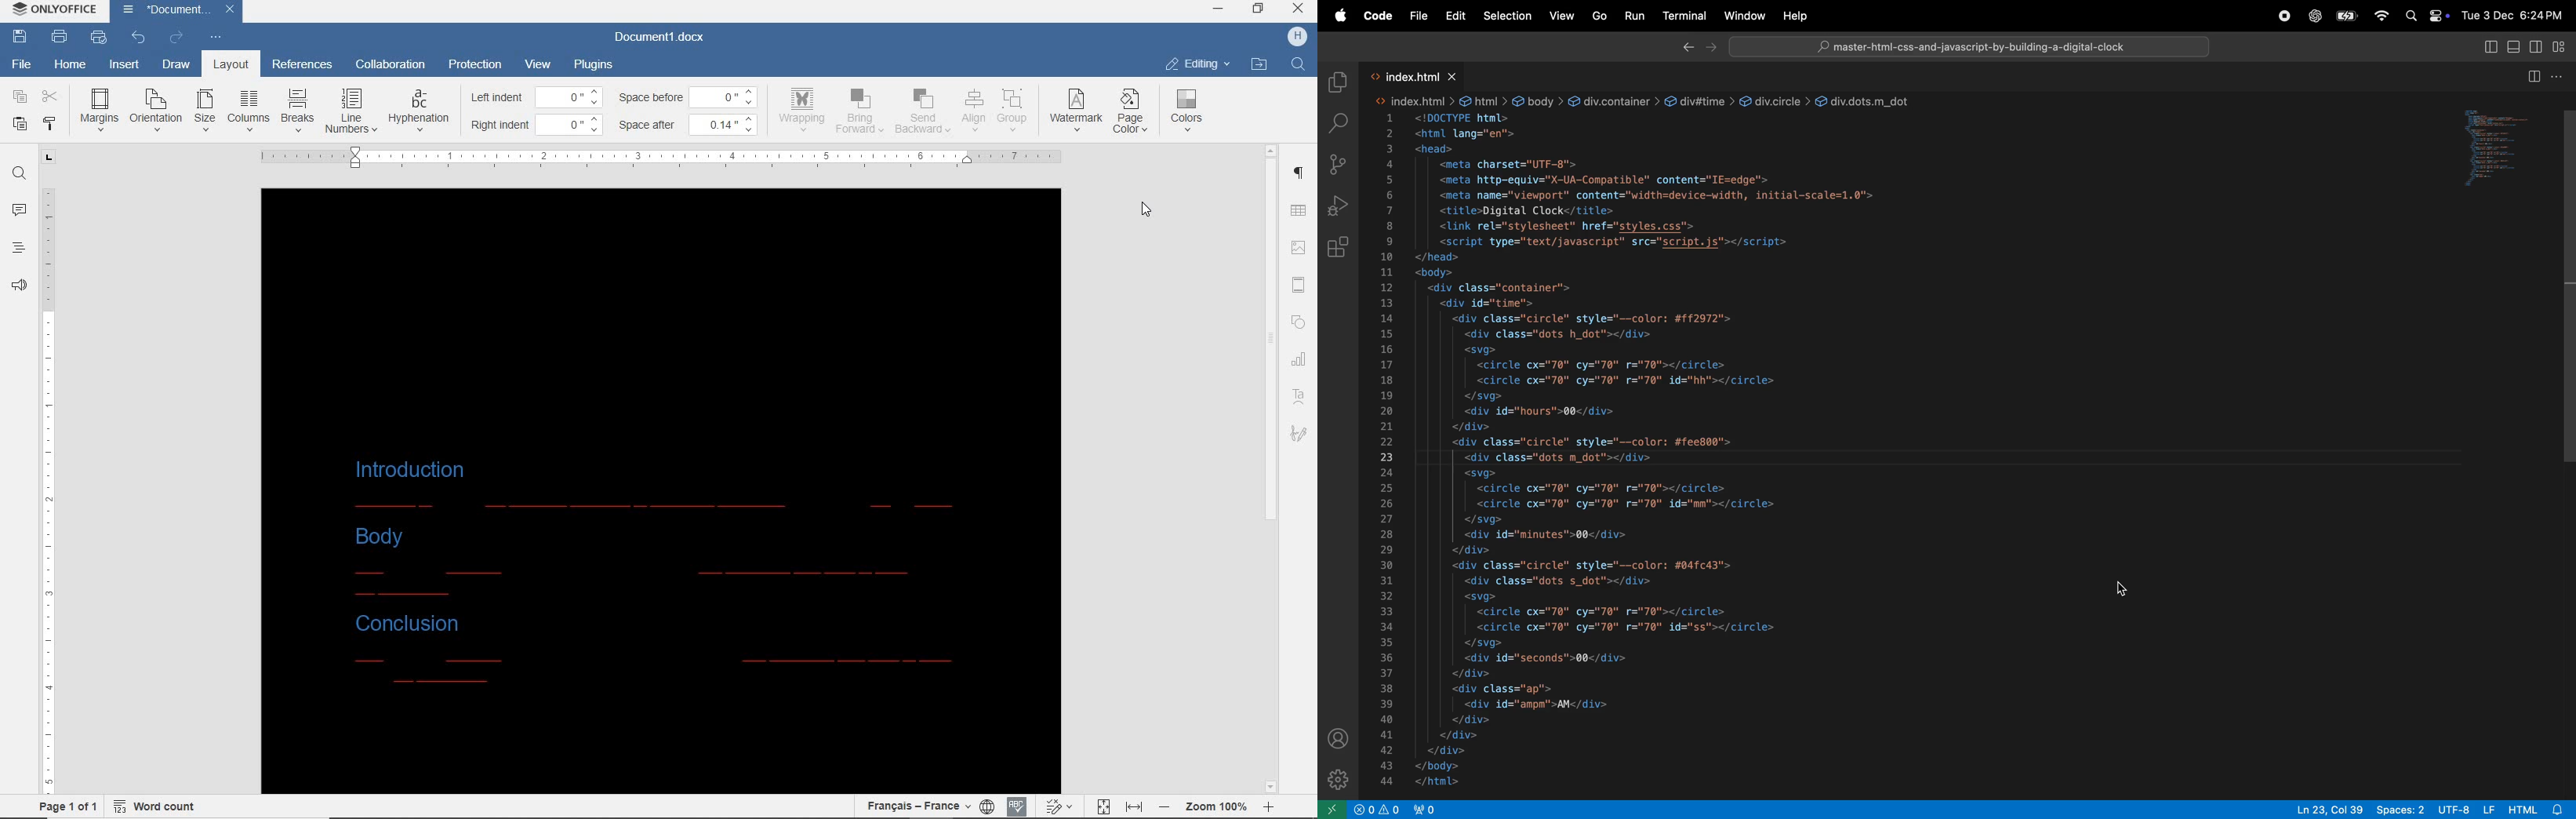 This screenshot has width=2576, height=840. Describe the element at coordinates (1077, 109) in the screenshot. I see `watermark` at that location.